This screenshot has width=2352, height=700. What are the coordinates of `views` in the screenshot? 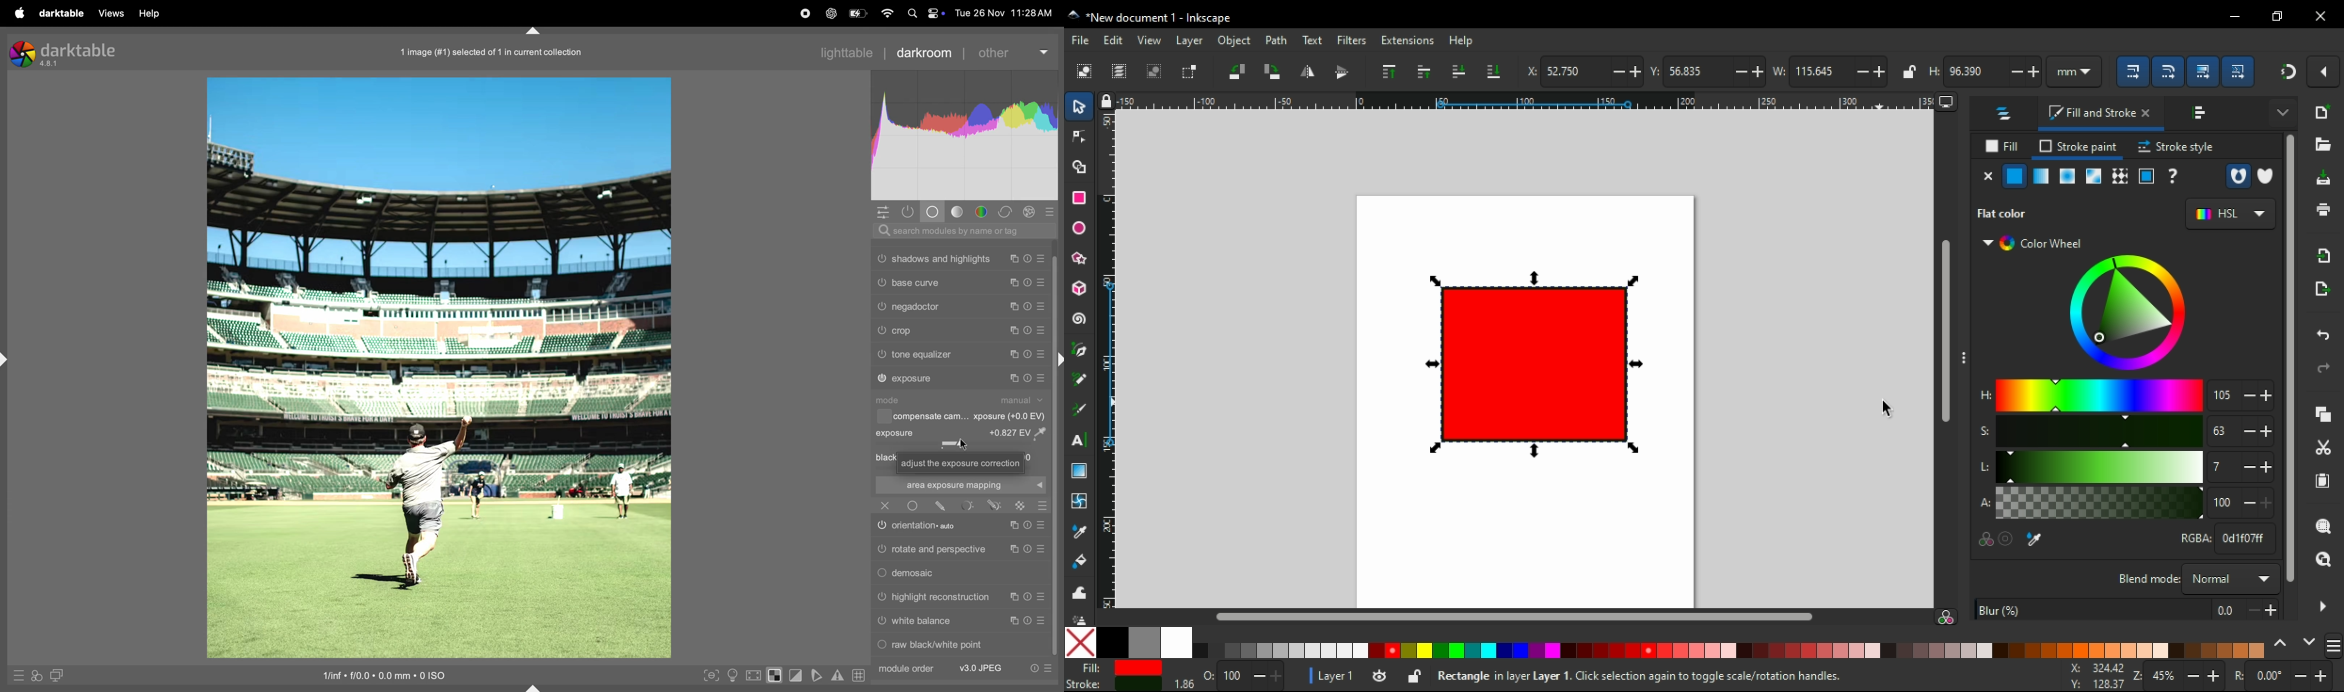 It's located at (109, 13).